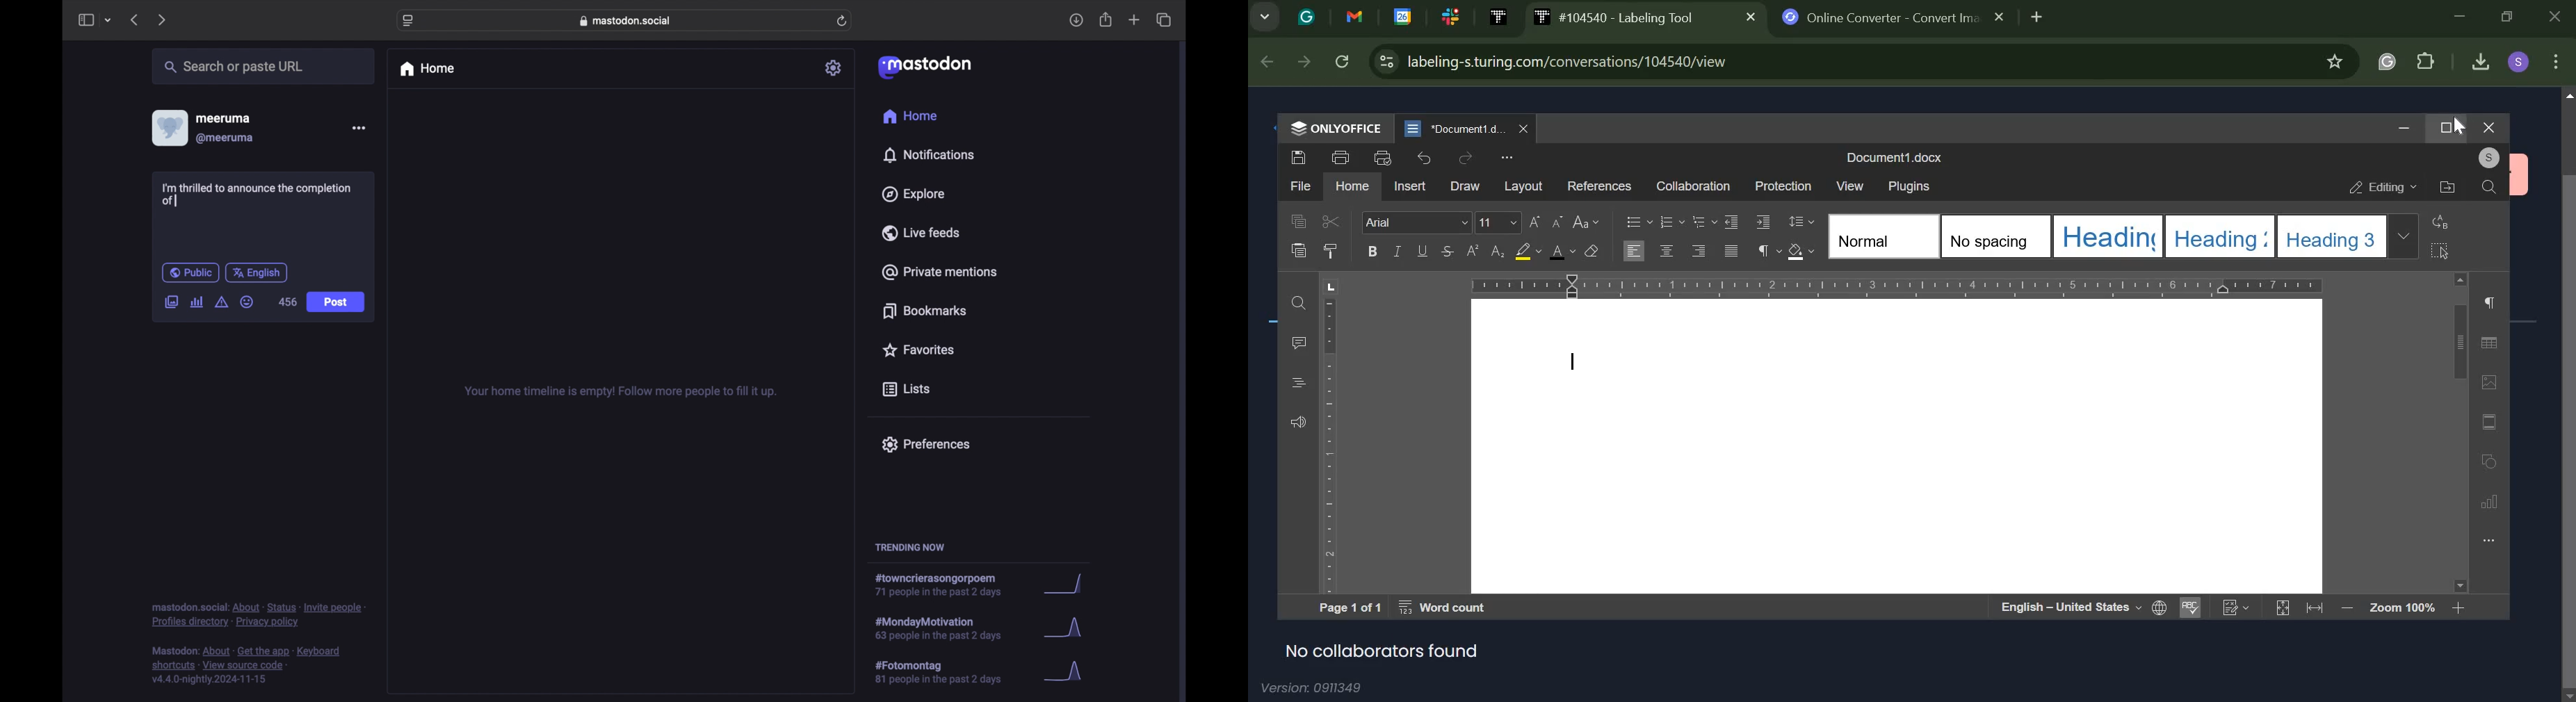 The image size is (2576, 728). What do you see at coordinates (2481, 59) in the screenshot?
I see `Downloads` at bounding box center [2481, 59].